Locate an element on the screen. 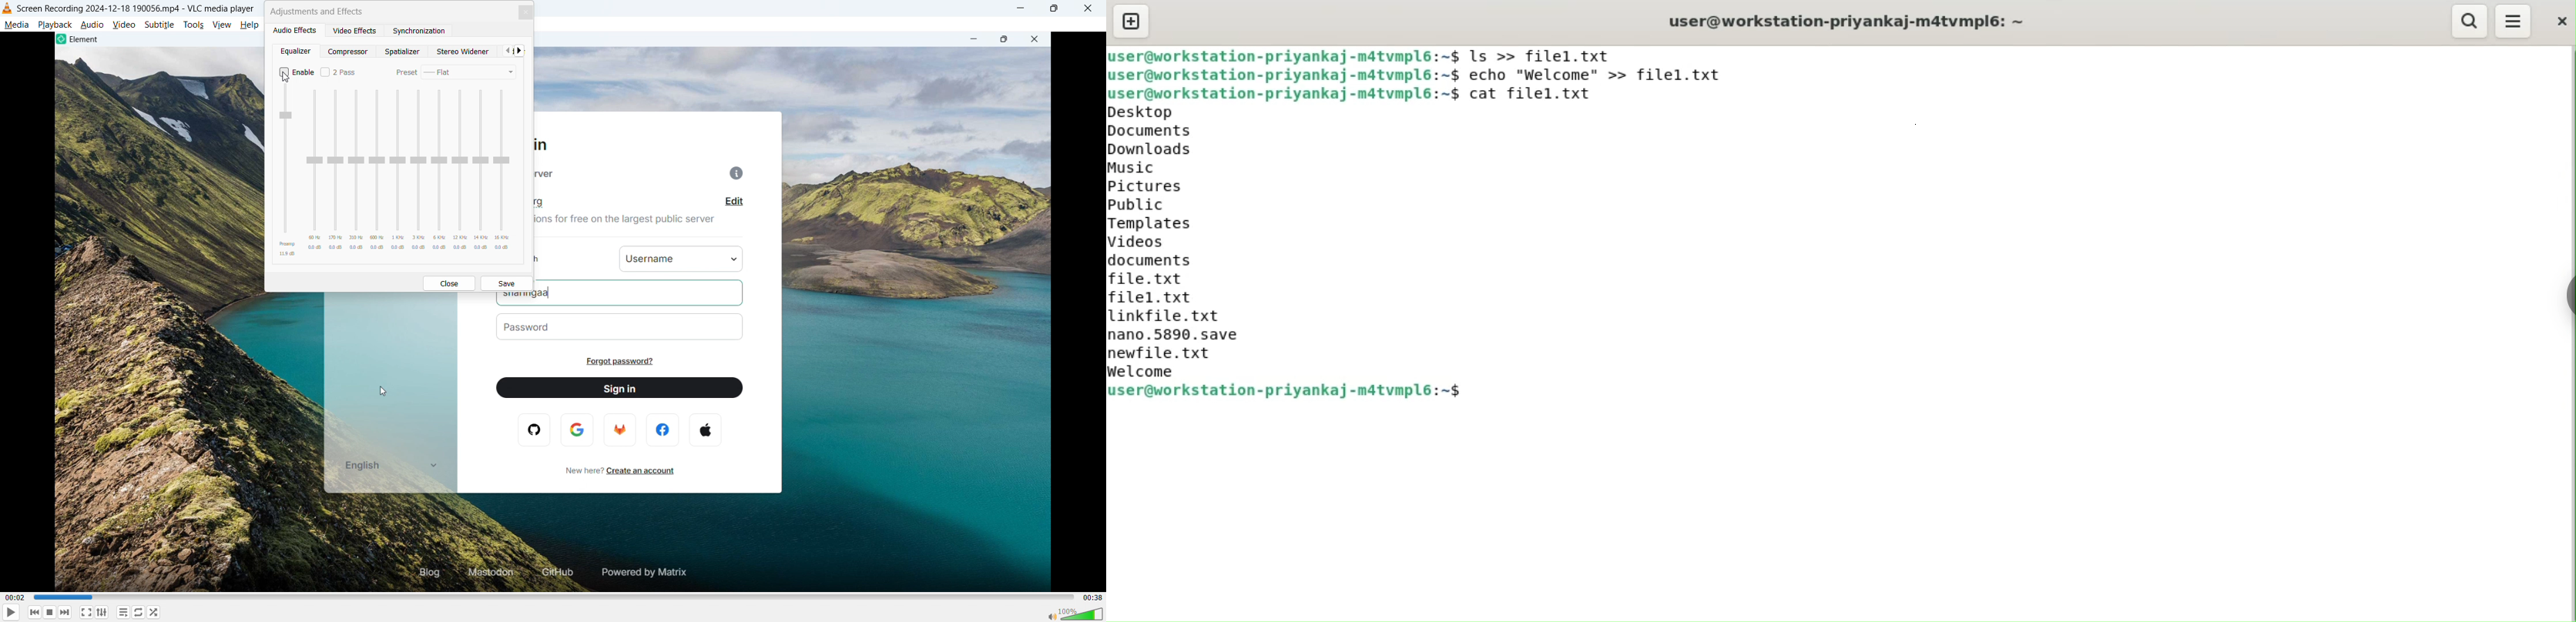 Image resolution: width=2576 pixels, height=644 pixels. menu is located at coordinates (2513, 19).